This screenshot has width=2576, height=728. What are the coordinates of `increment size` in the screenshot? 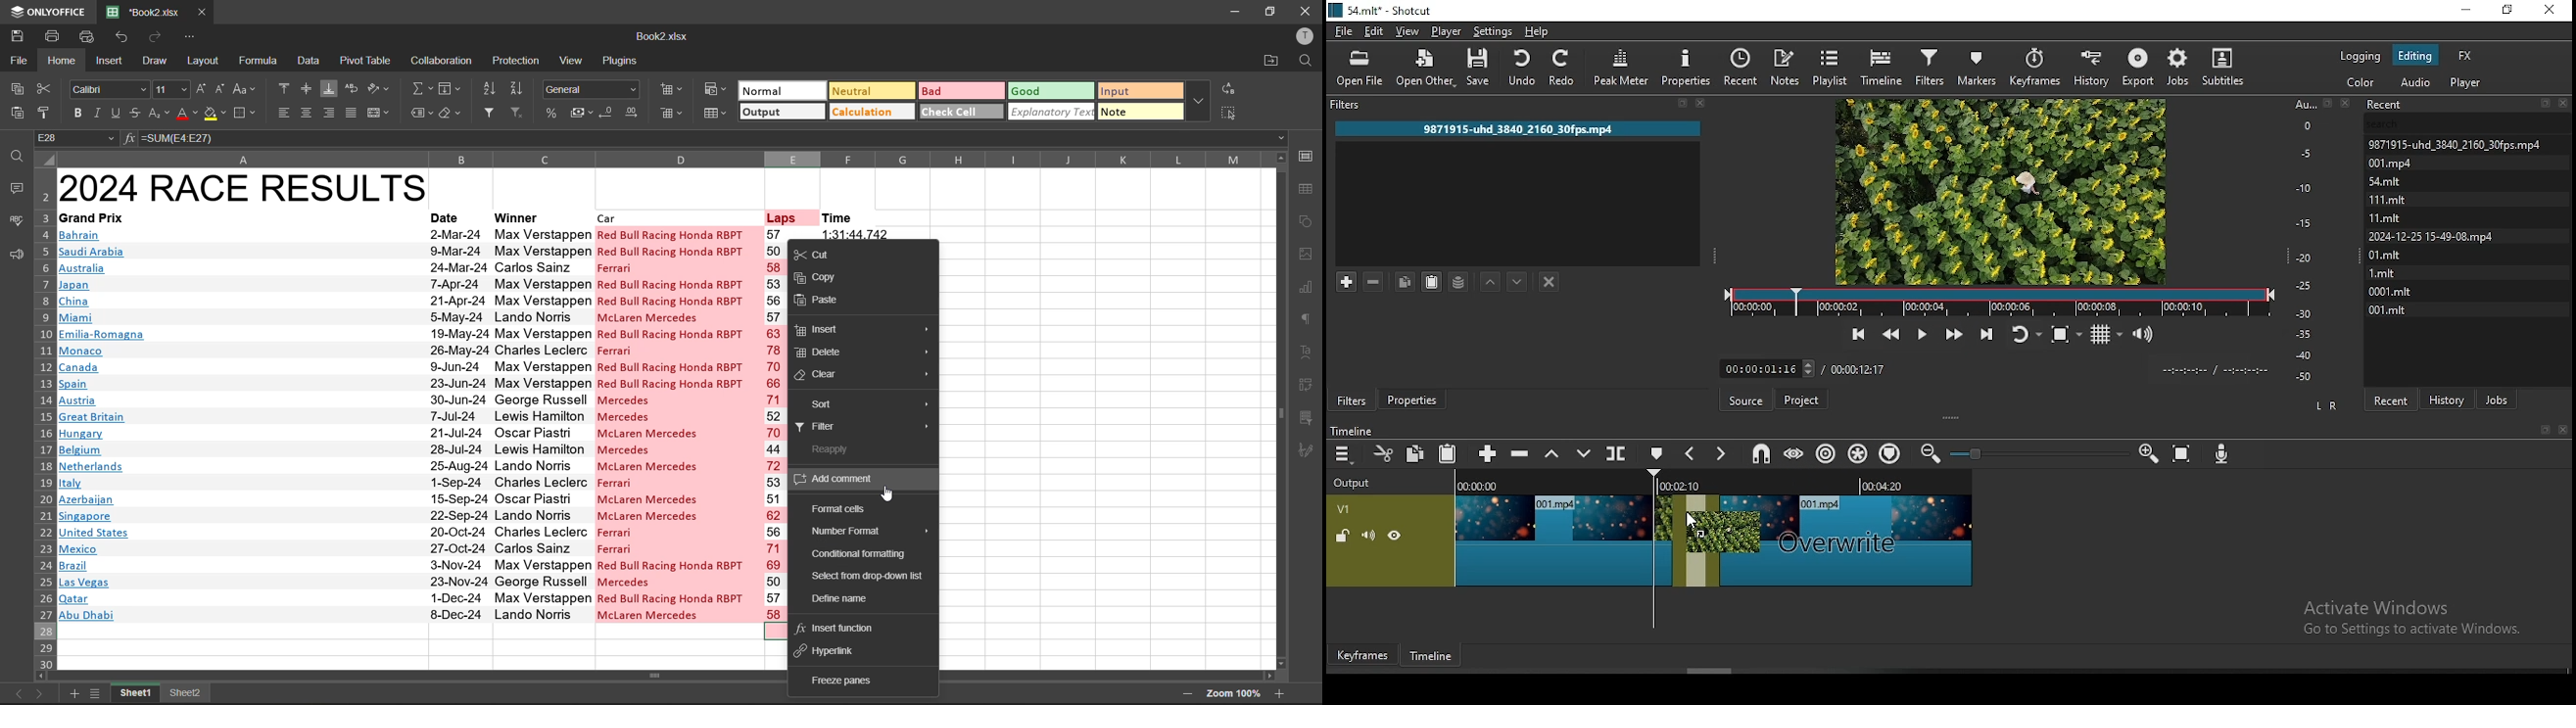 It's located at (202, 89).